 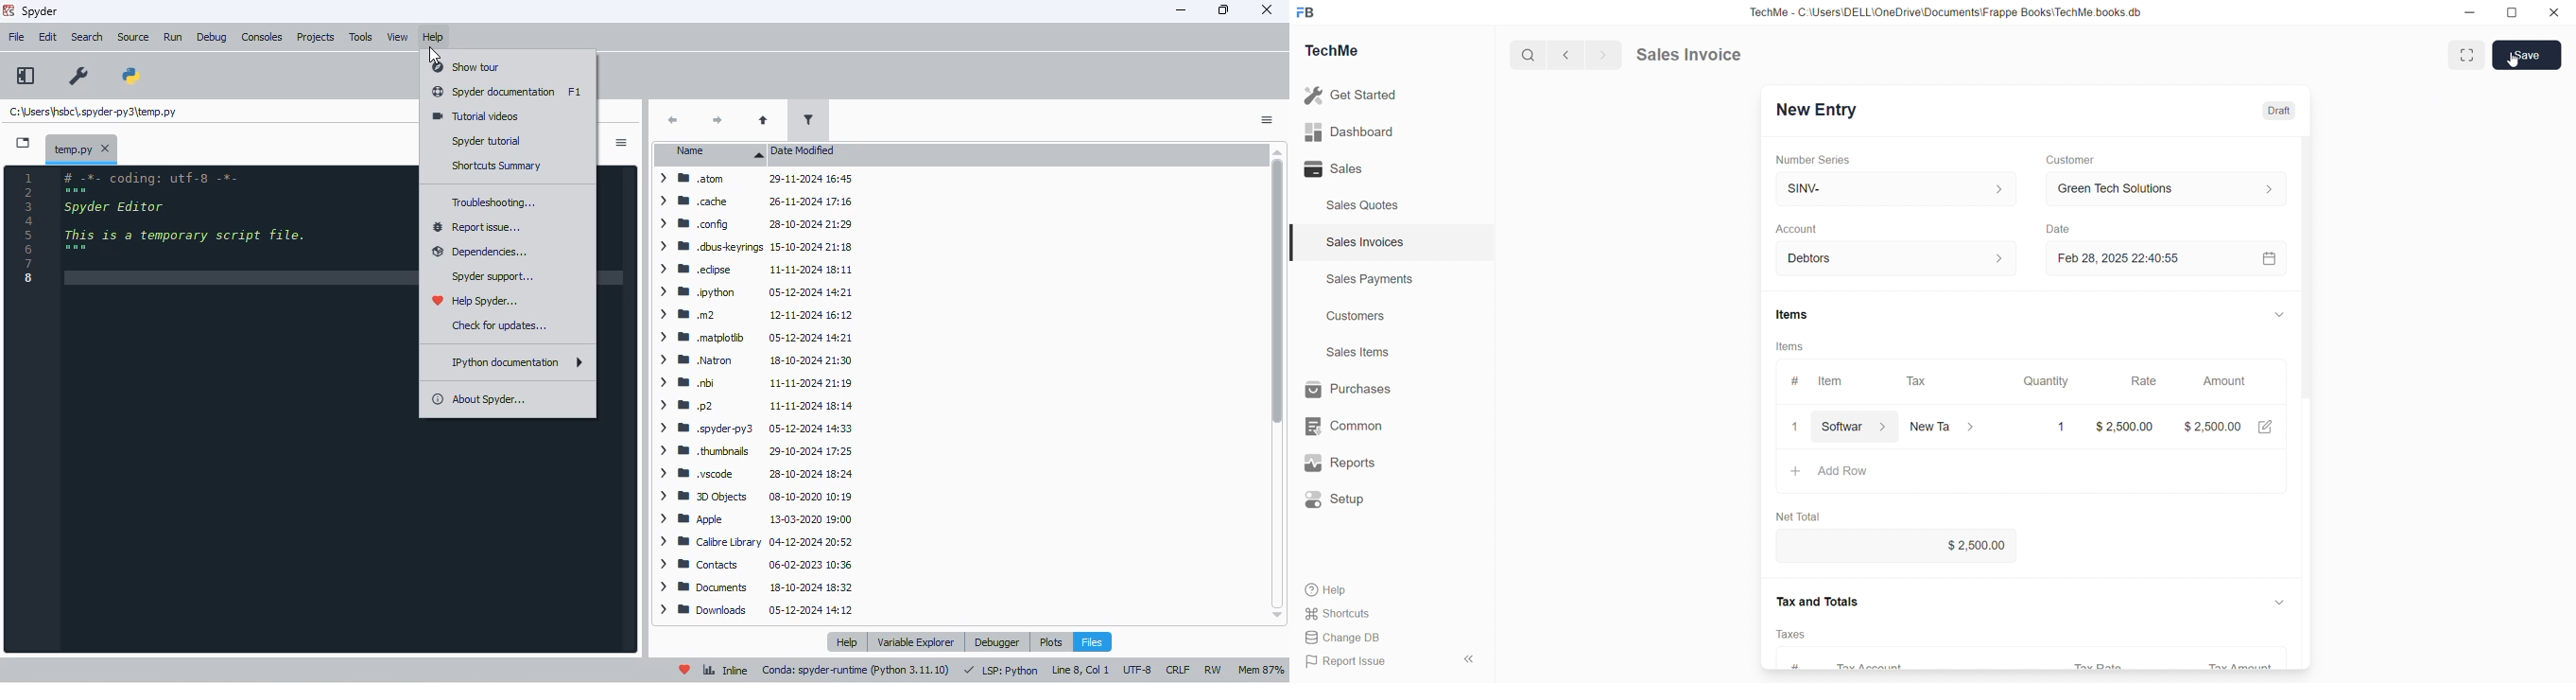 What do you see at coordinates (1348, 388) in the screenshot?
I see `Purchases` at bounding box center [1348, 388].